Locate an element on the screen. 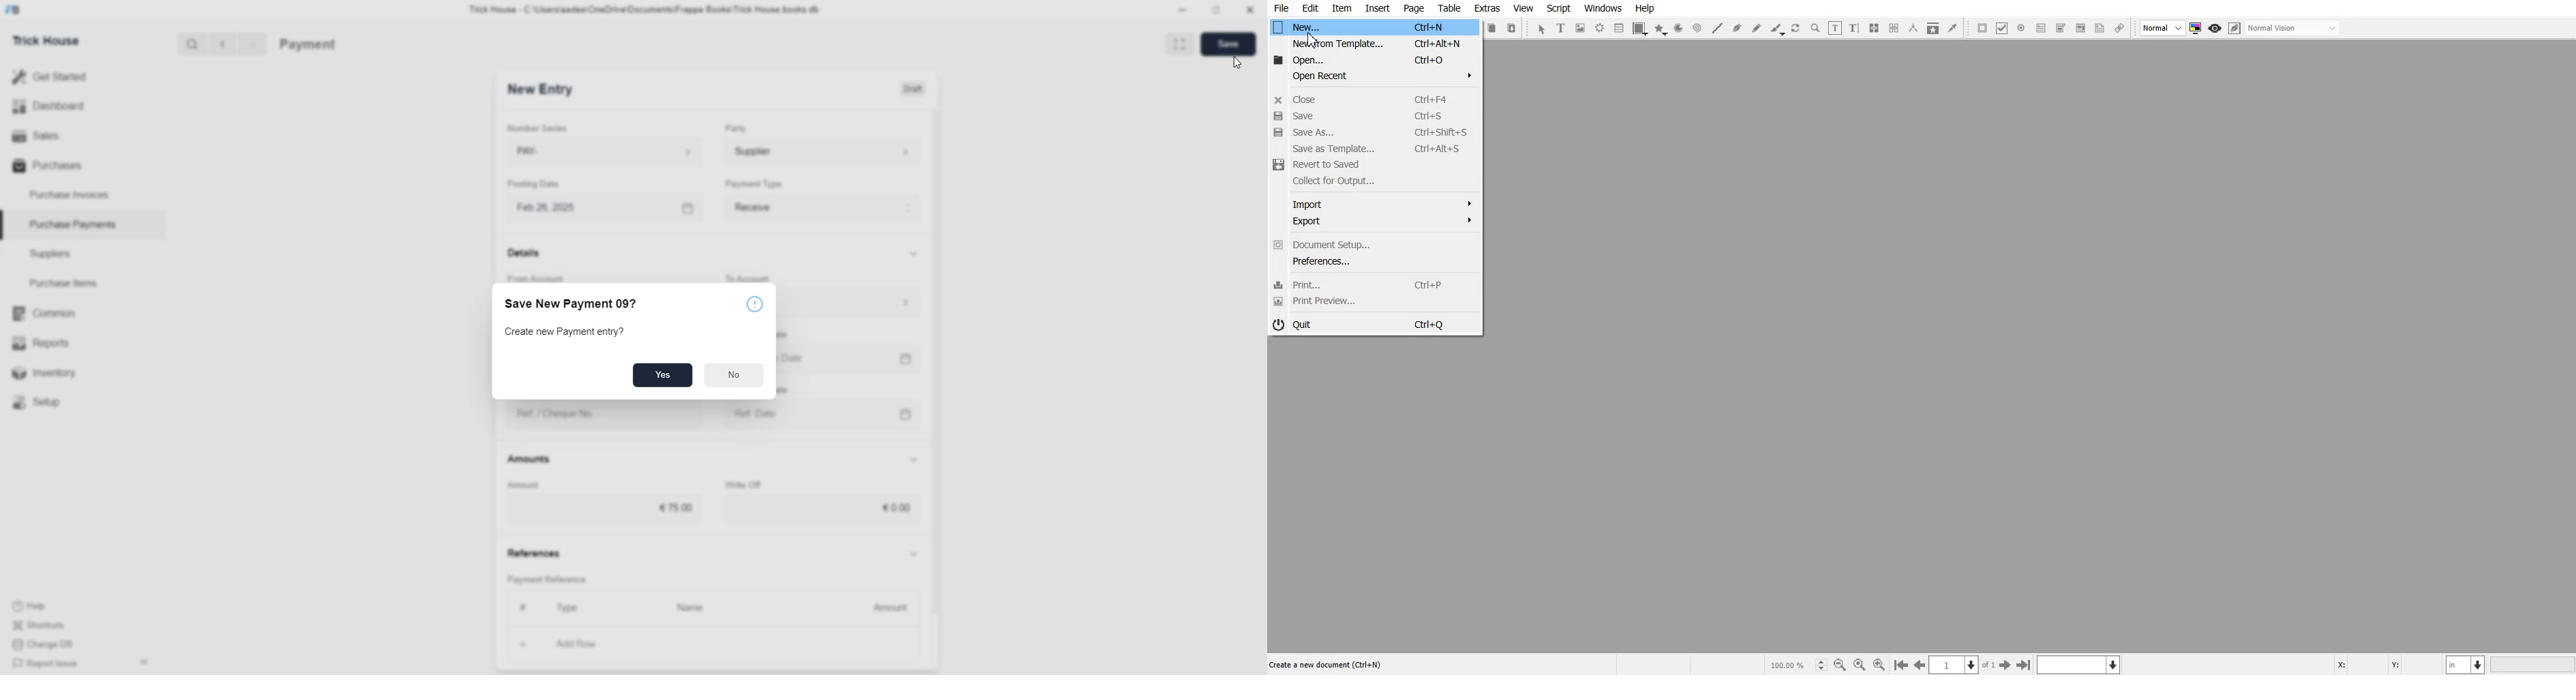 The image size is (2576, 700). Go to the previous page is located at coordinates (1920, 665).